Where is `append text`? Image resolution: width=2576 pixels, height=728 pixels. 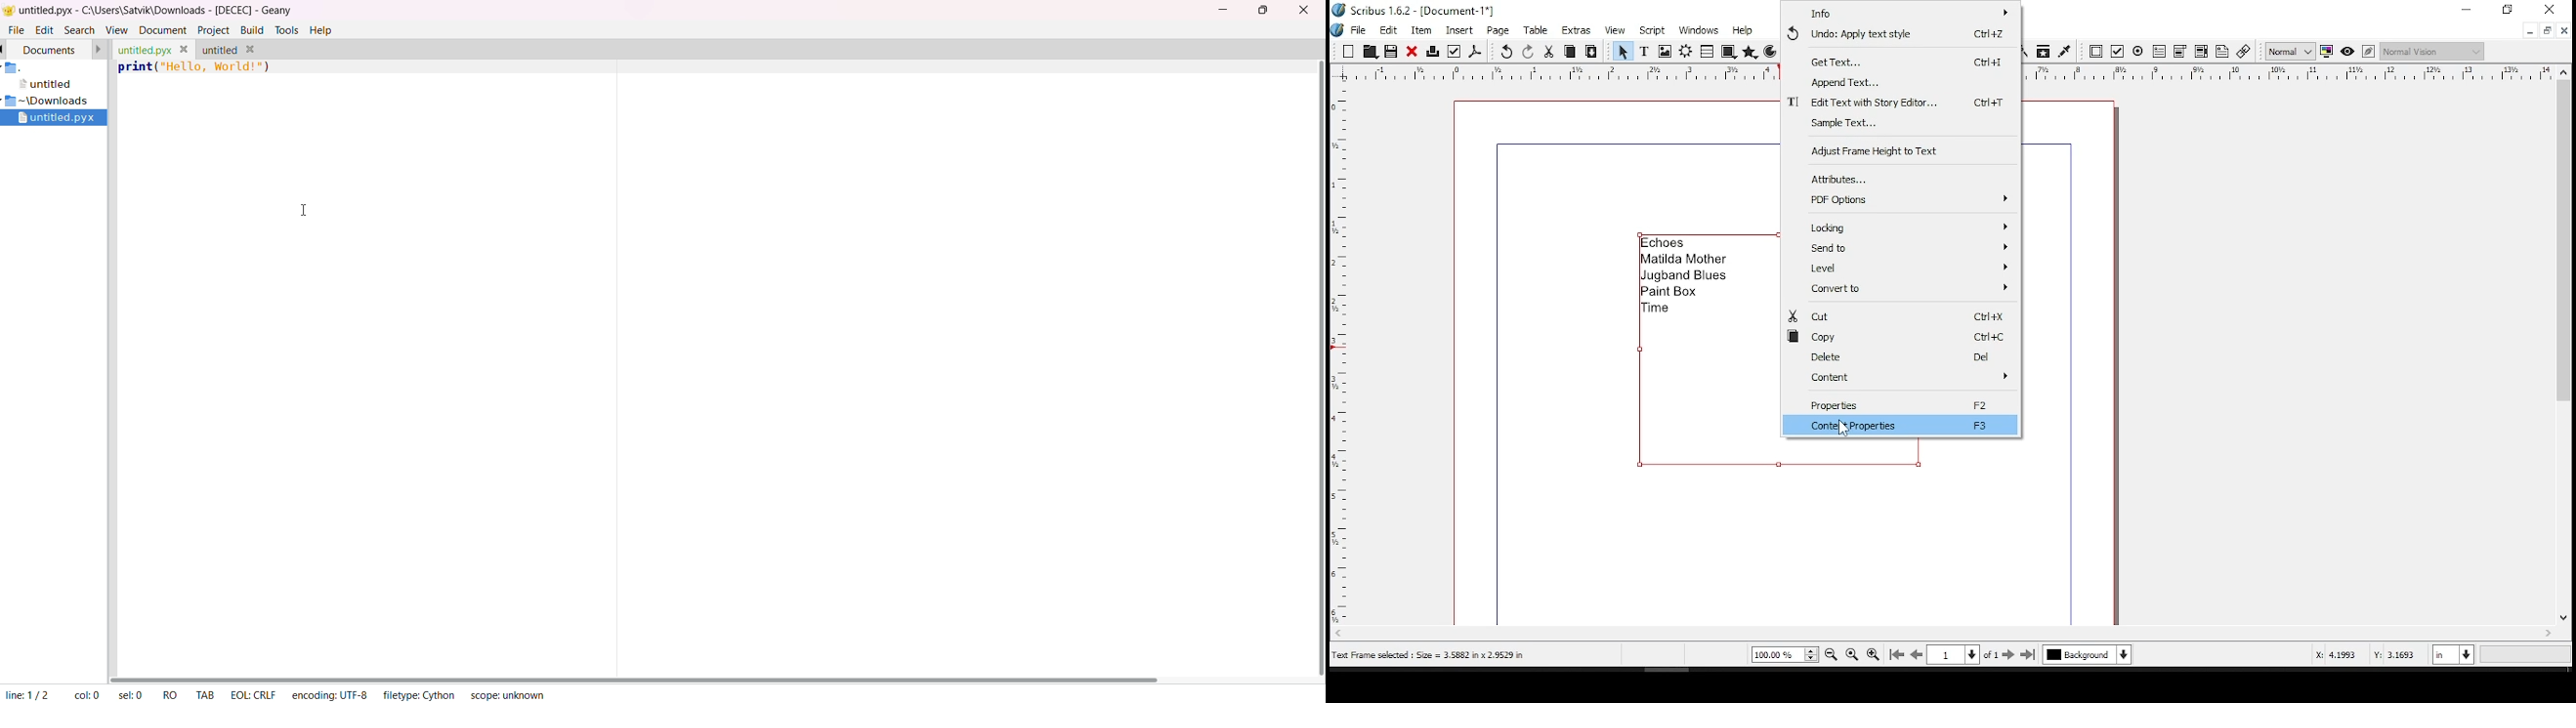
append text is located at coordinates (1902, 84).